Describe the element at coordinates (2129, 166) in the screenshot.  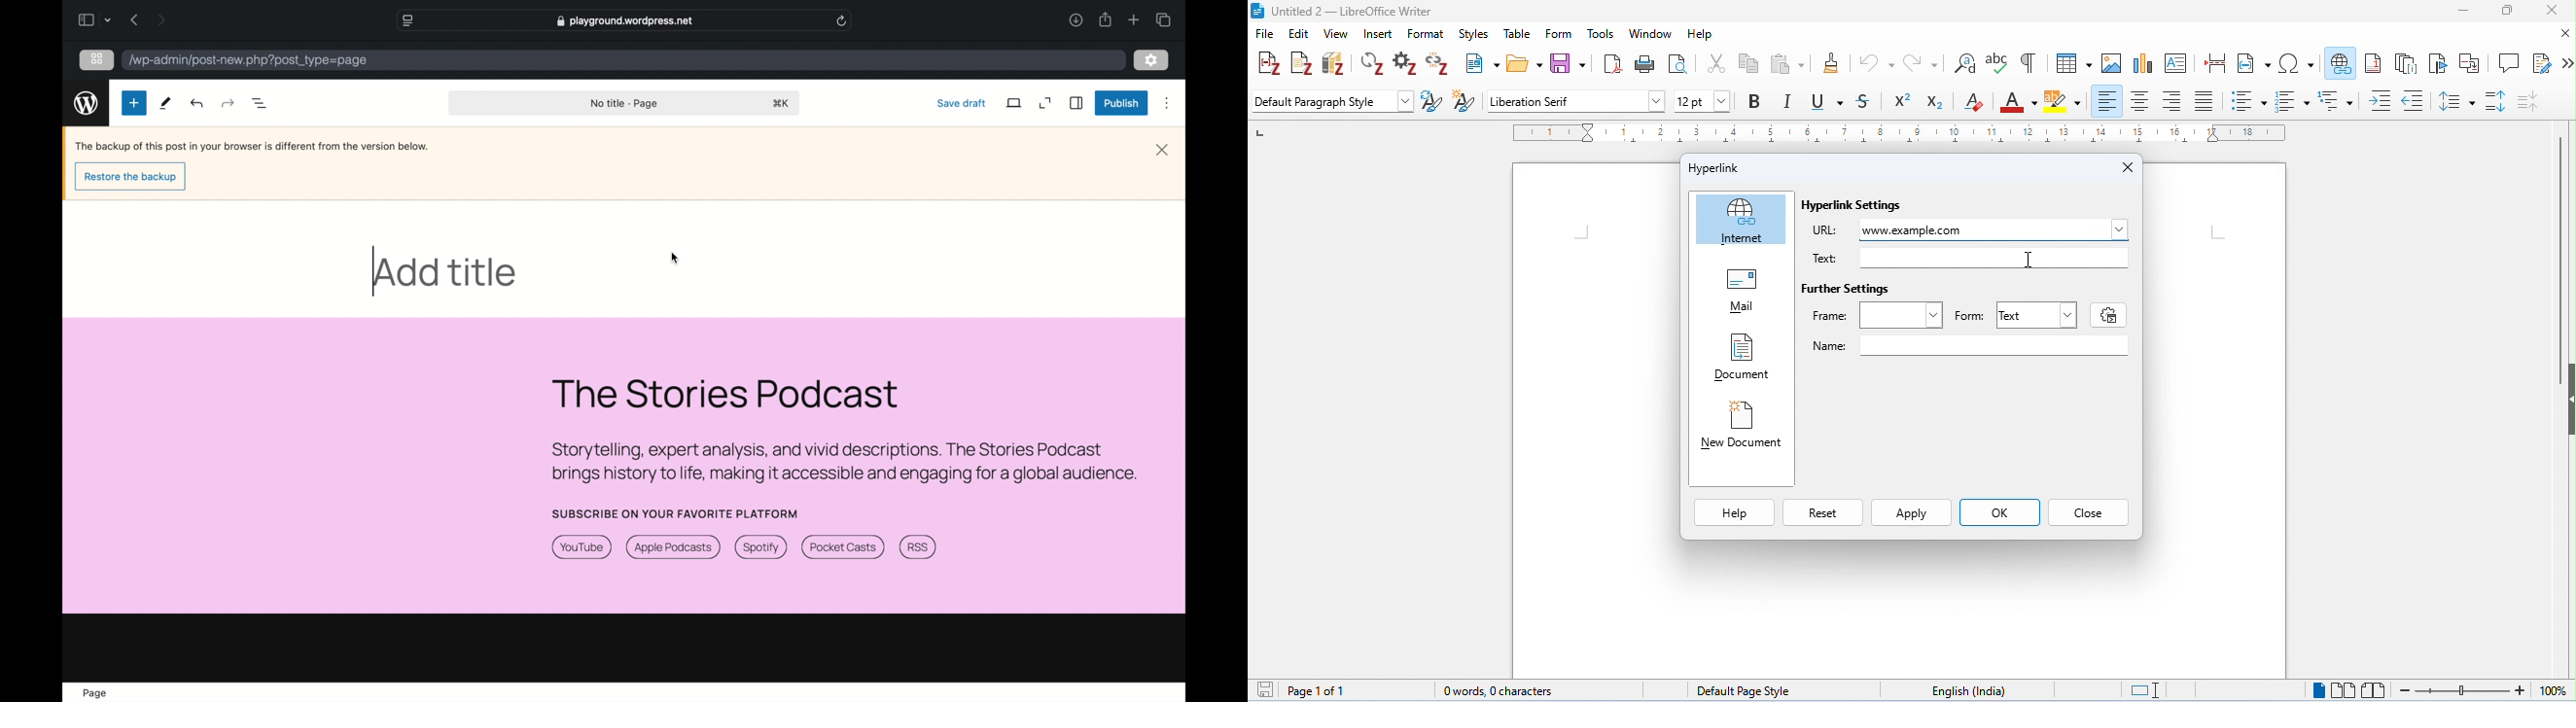
I see `Close` at that location.